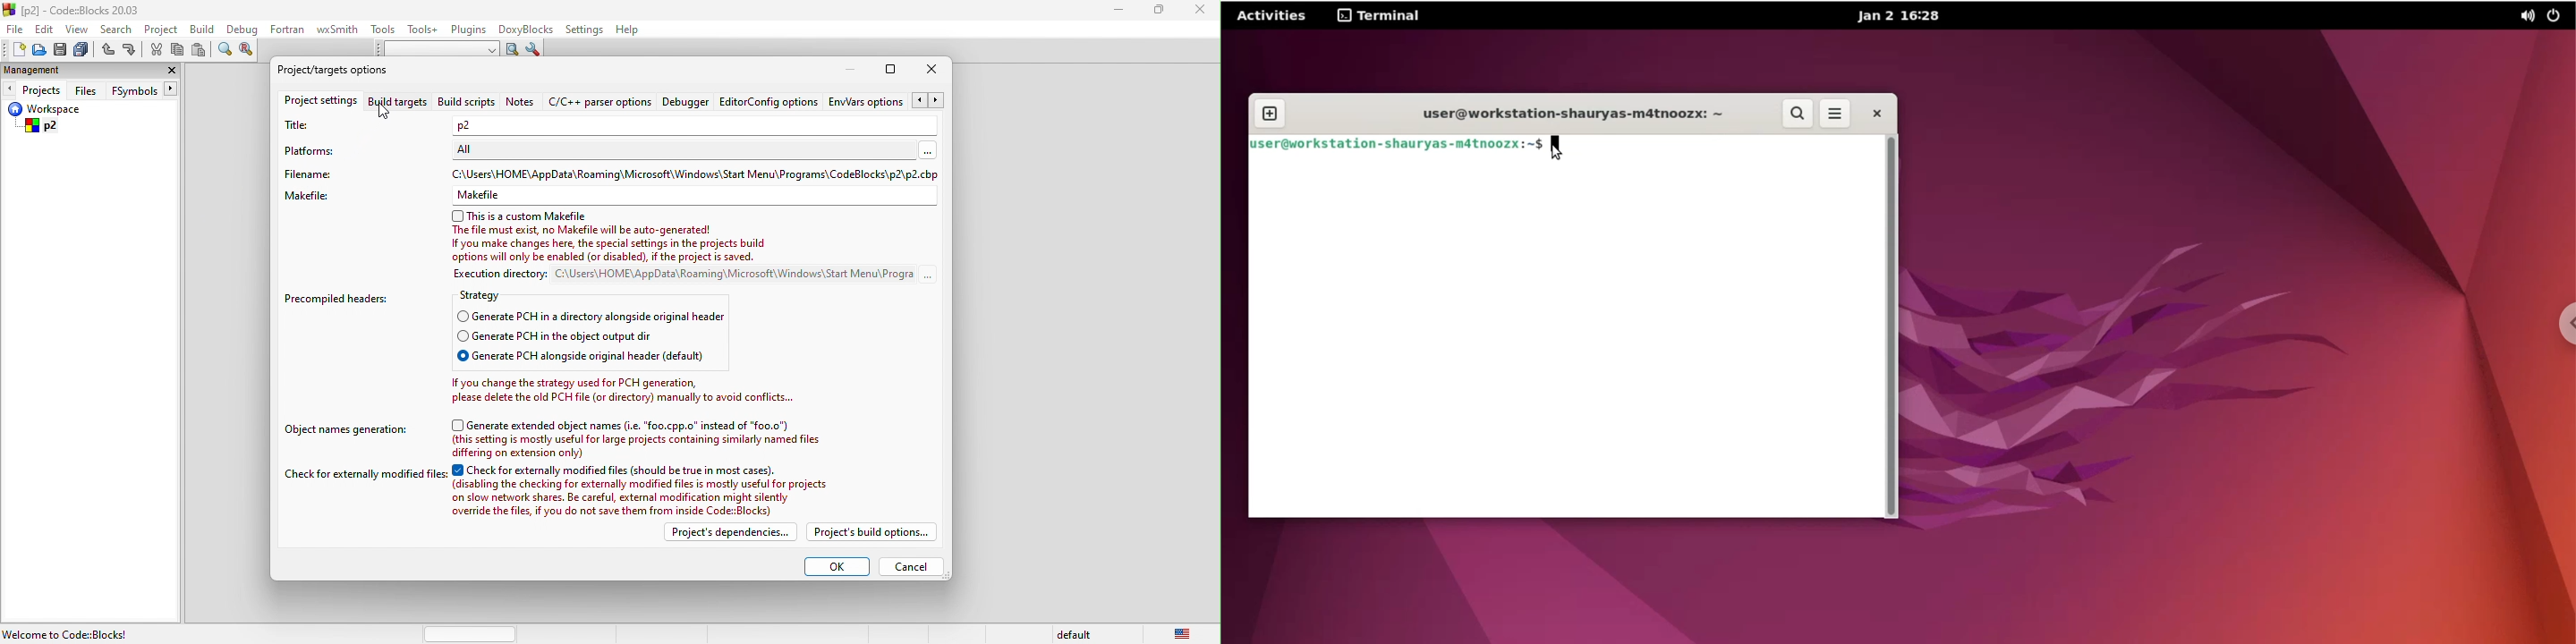 The height and width of the screenshot is (644, 2576). What do you see at coordinates (82, 50) in the screenshot?
I see `save everything` at bounding box center [82, 50].